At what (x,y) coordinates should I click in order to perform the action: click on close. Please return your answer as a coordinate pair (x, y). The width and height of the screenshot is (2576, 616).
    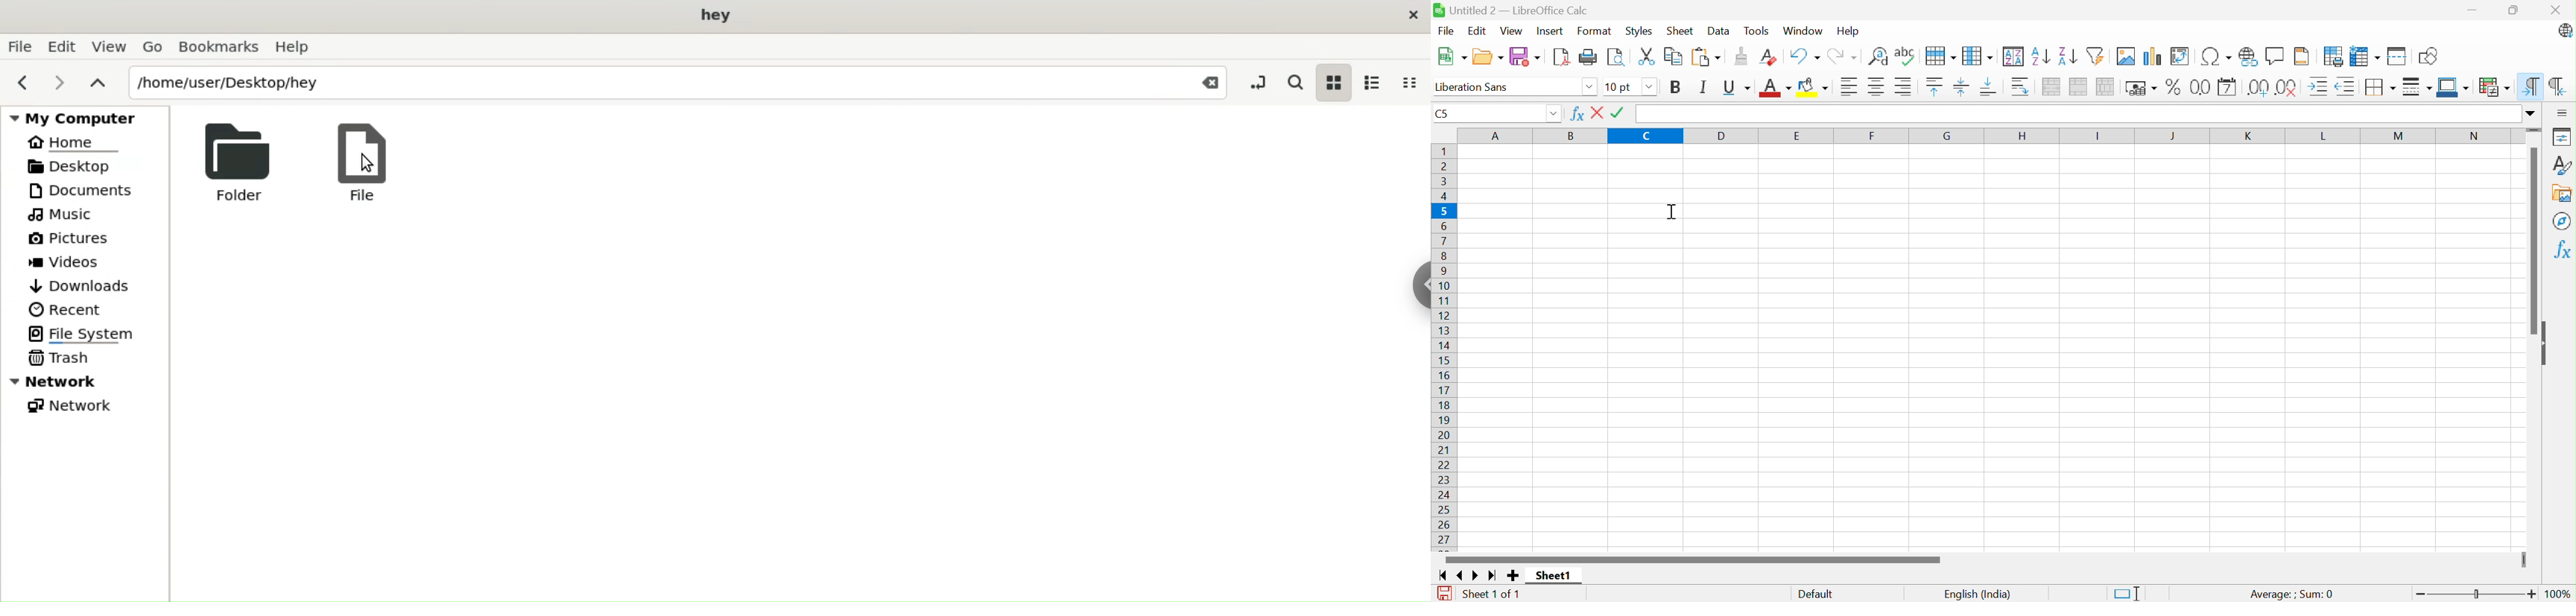
    Looking at the image, I should click on (1410, 15).